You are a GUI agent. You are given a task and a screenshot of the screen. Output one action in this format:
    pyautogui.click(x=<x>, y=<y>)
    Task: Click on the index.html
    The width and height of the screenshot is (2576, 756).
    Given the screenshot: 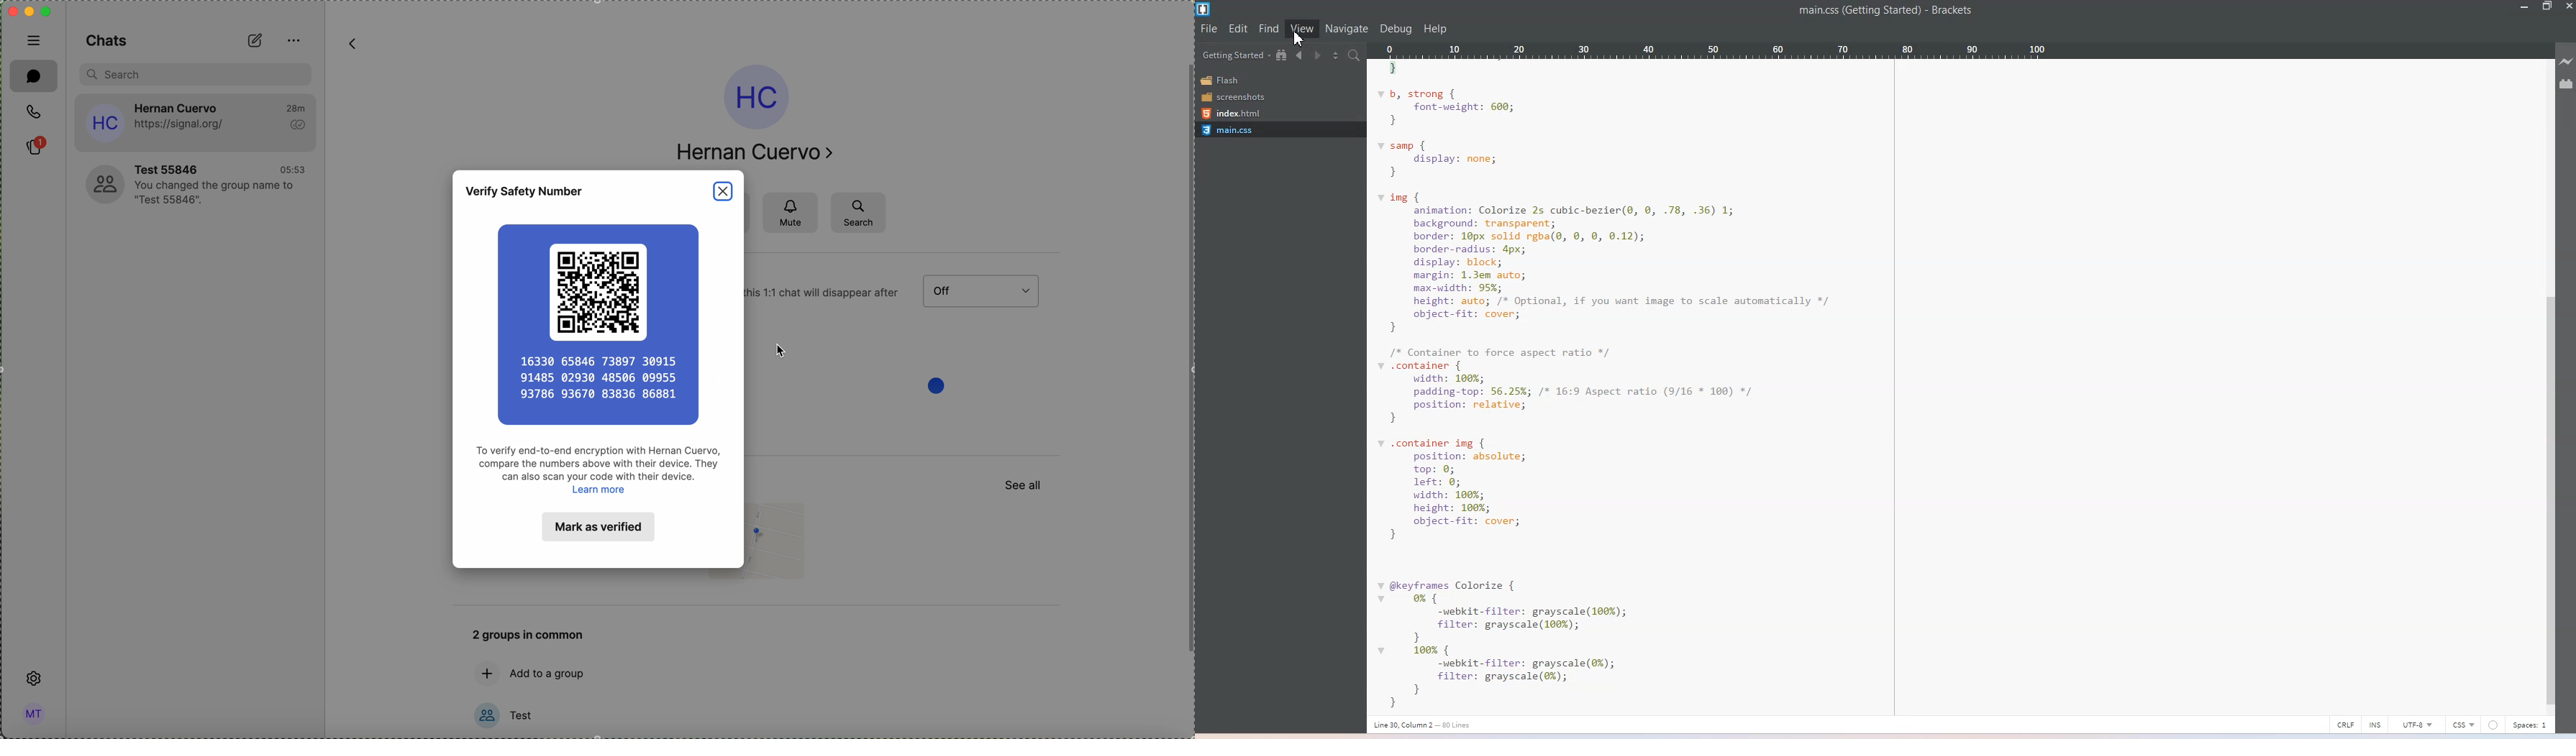 What is the action you would take?
    pyautogui.click(x=1238, y=112)
    